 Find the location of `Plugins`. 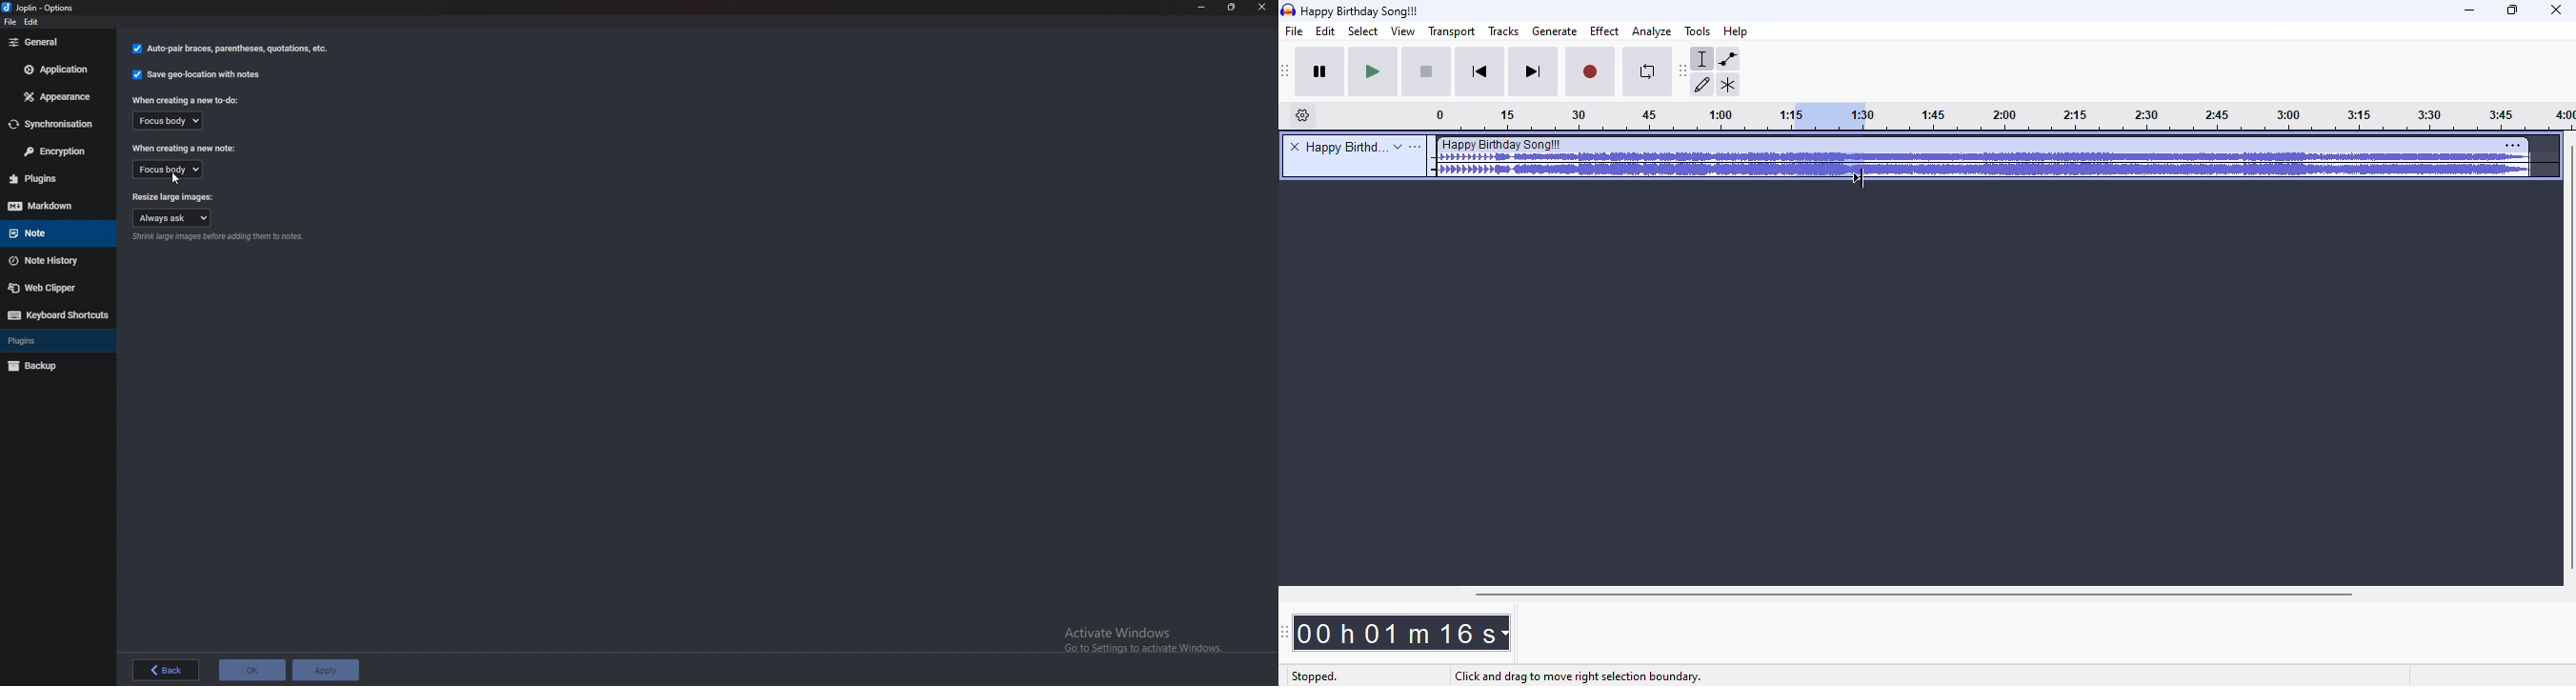

Plugins is located at coordinates (47, 341).